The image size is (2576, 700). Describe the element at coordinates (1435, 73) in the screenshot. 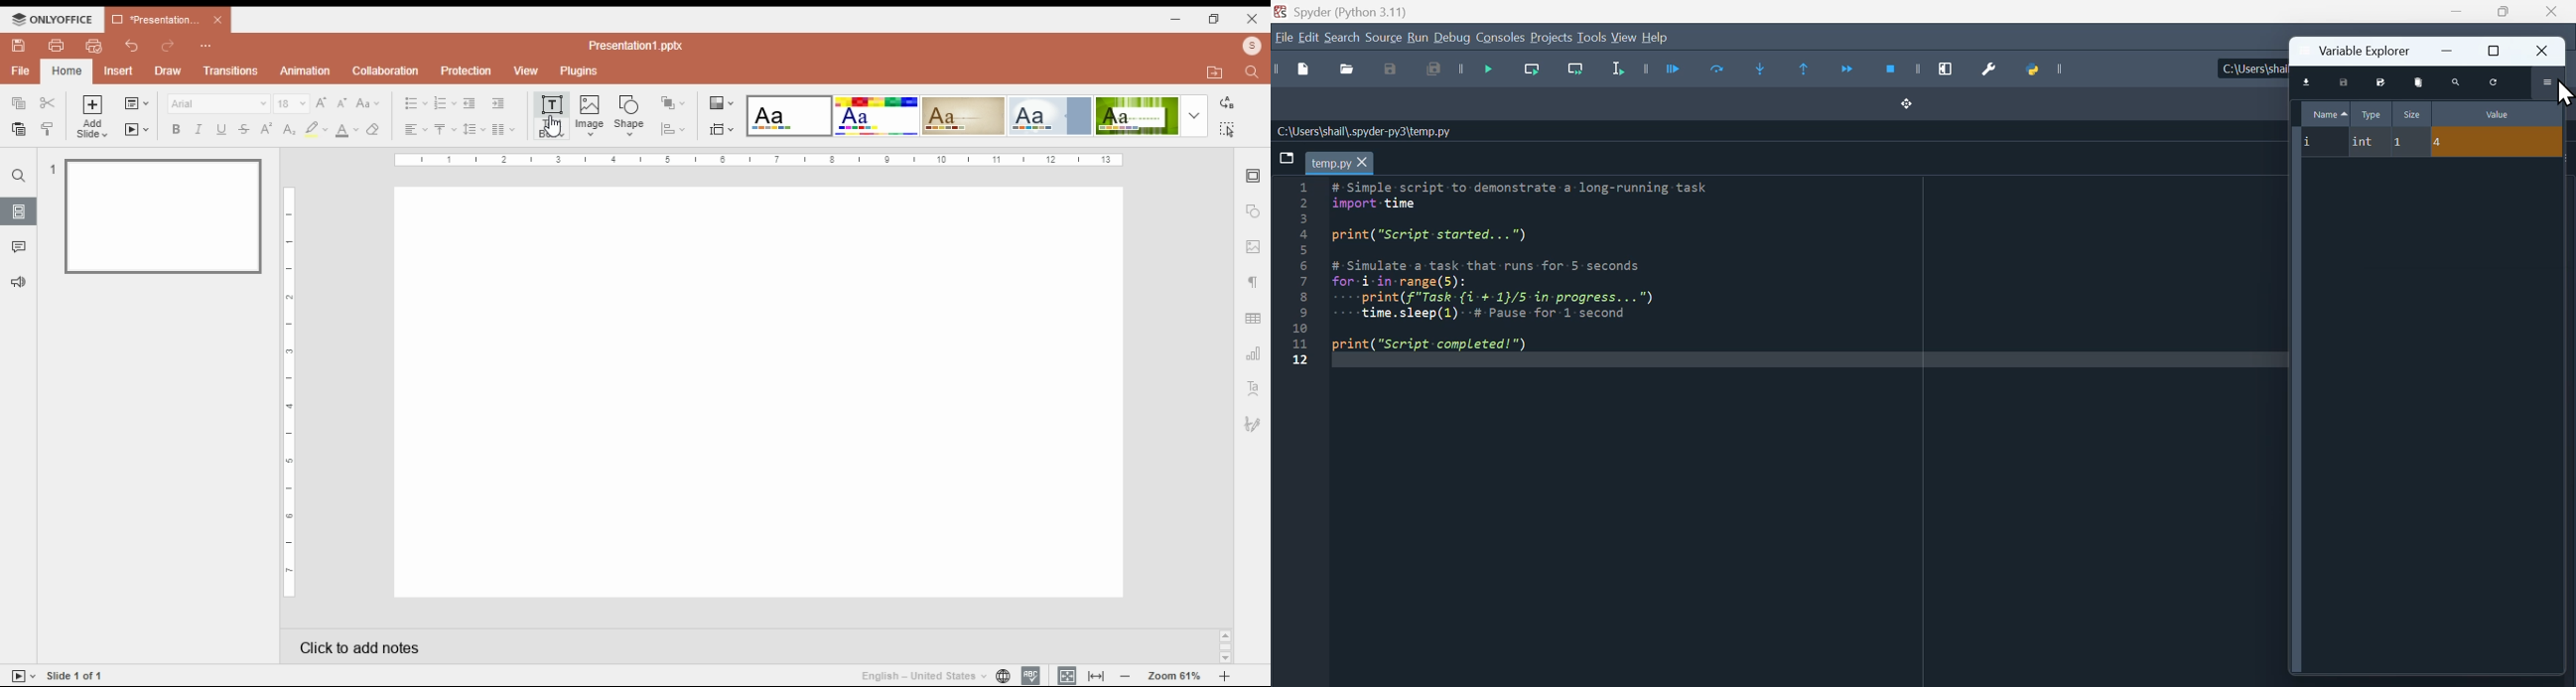

I see `save all` at that location.